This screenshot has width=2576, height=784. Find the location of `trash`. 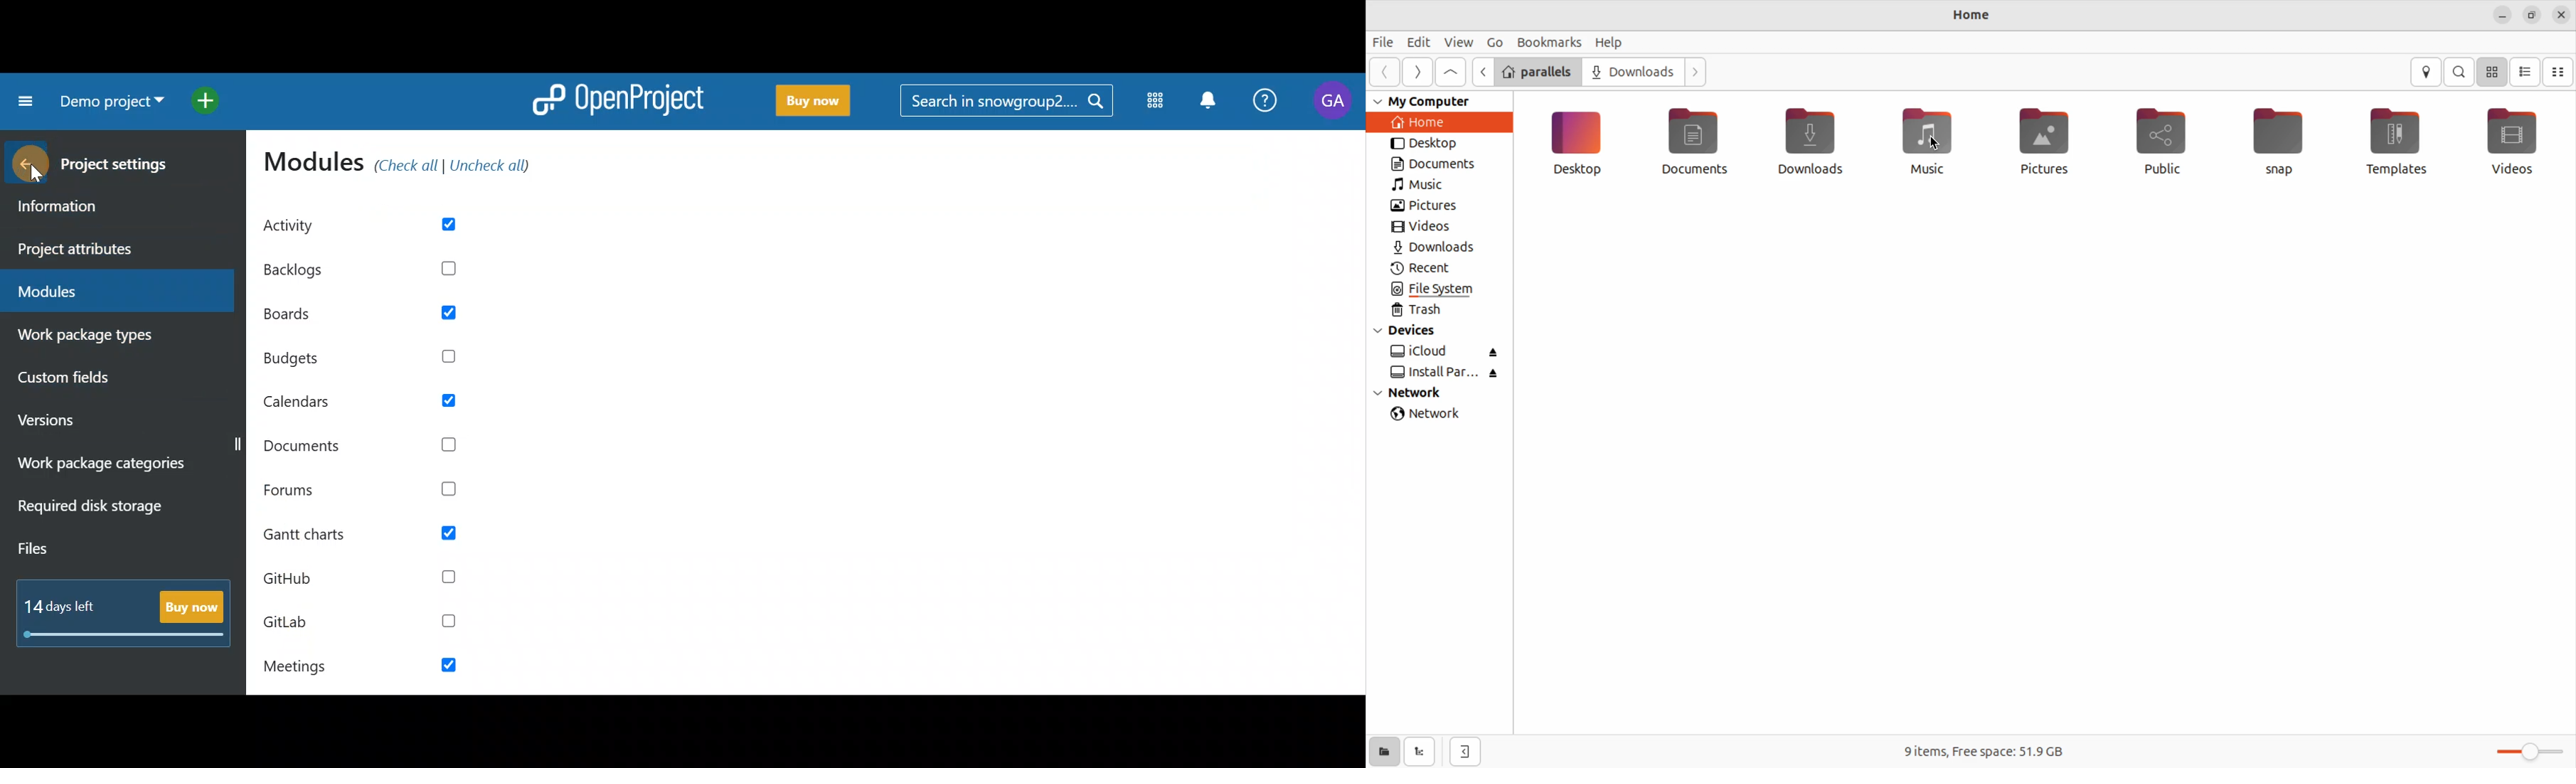

trash is located at coordinates (1426, 312).